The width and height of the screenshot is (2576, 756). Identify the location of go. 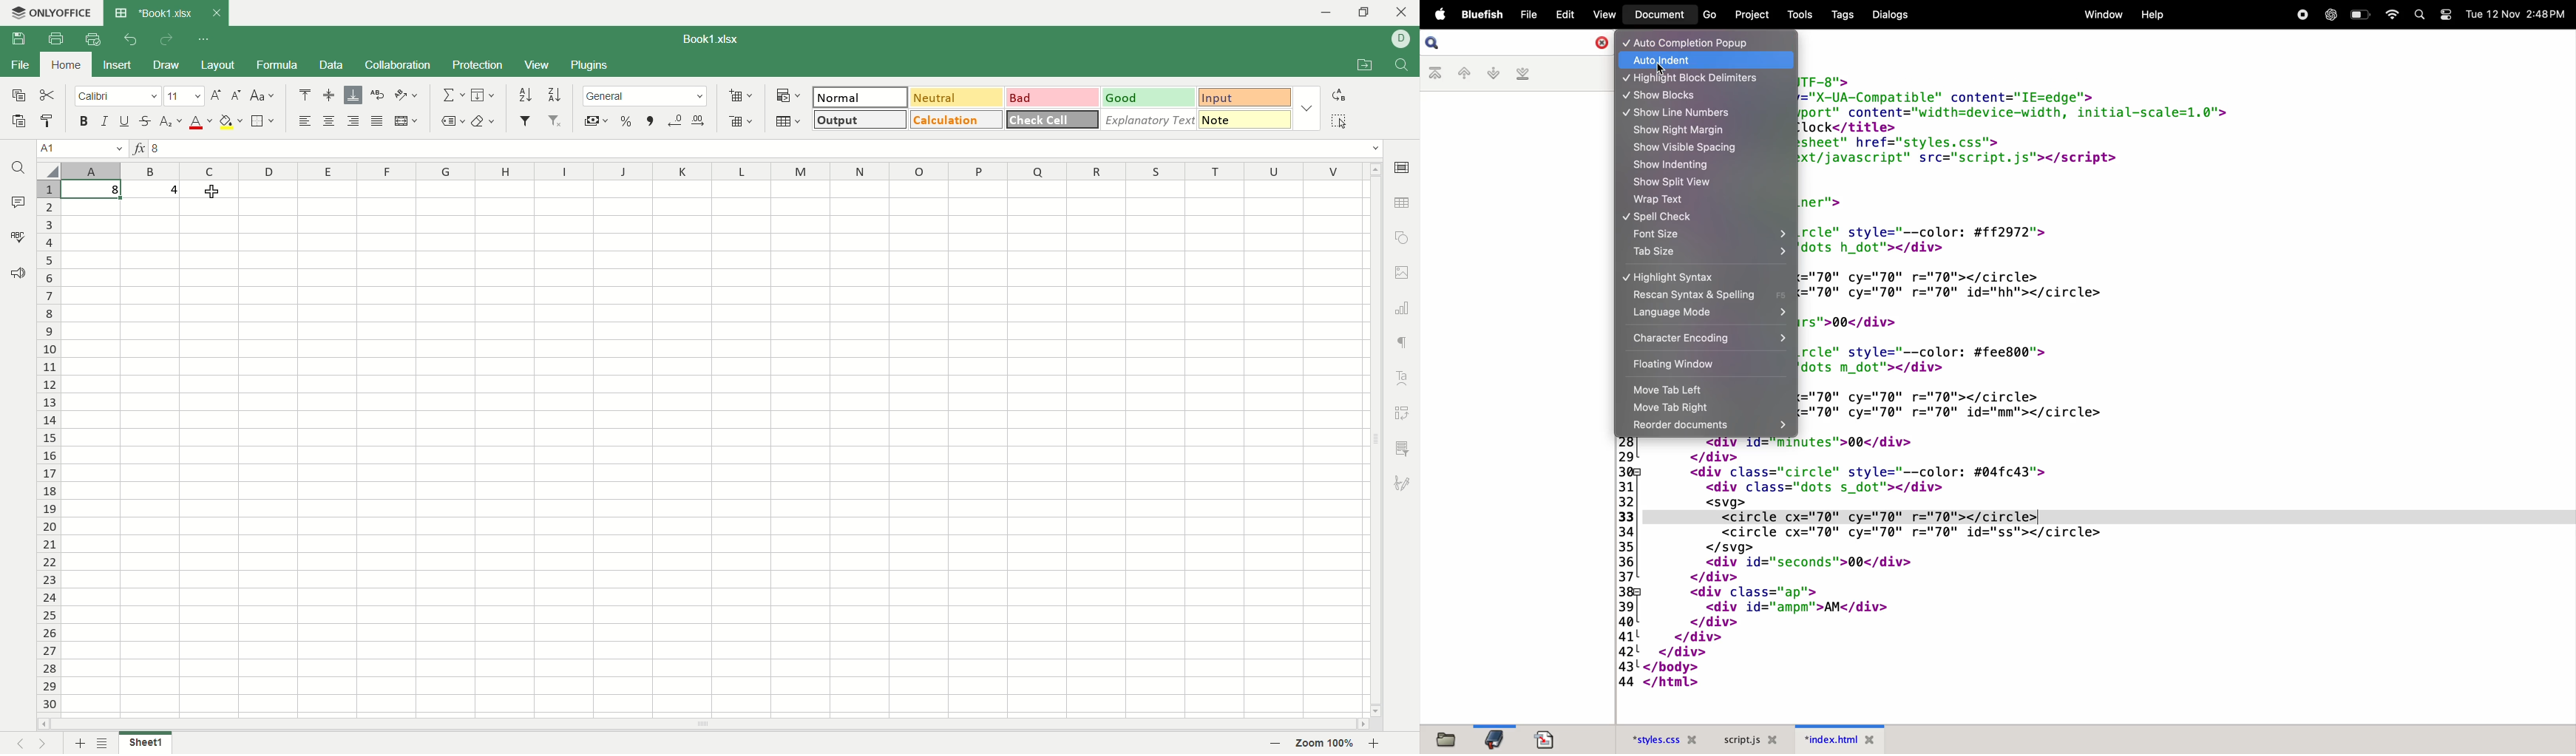
(1705, 15).